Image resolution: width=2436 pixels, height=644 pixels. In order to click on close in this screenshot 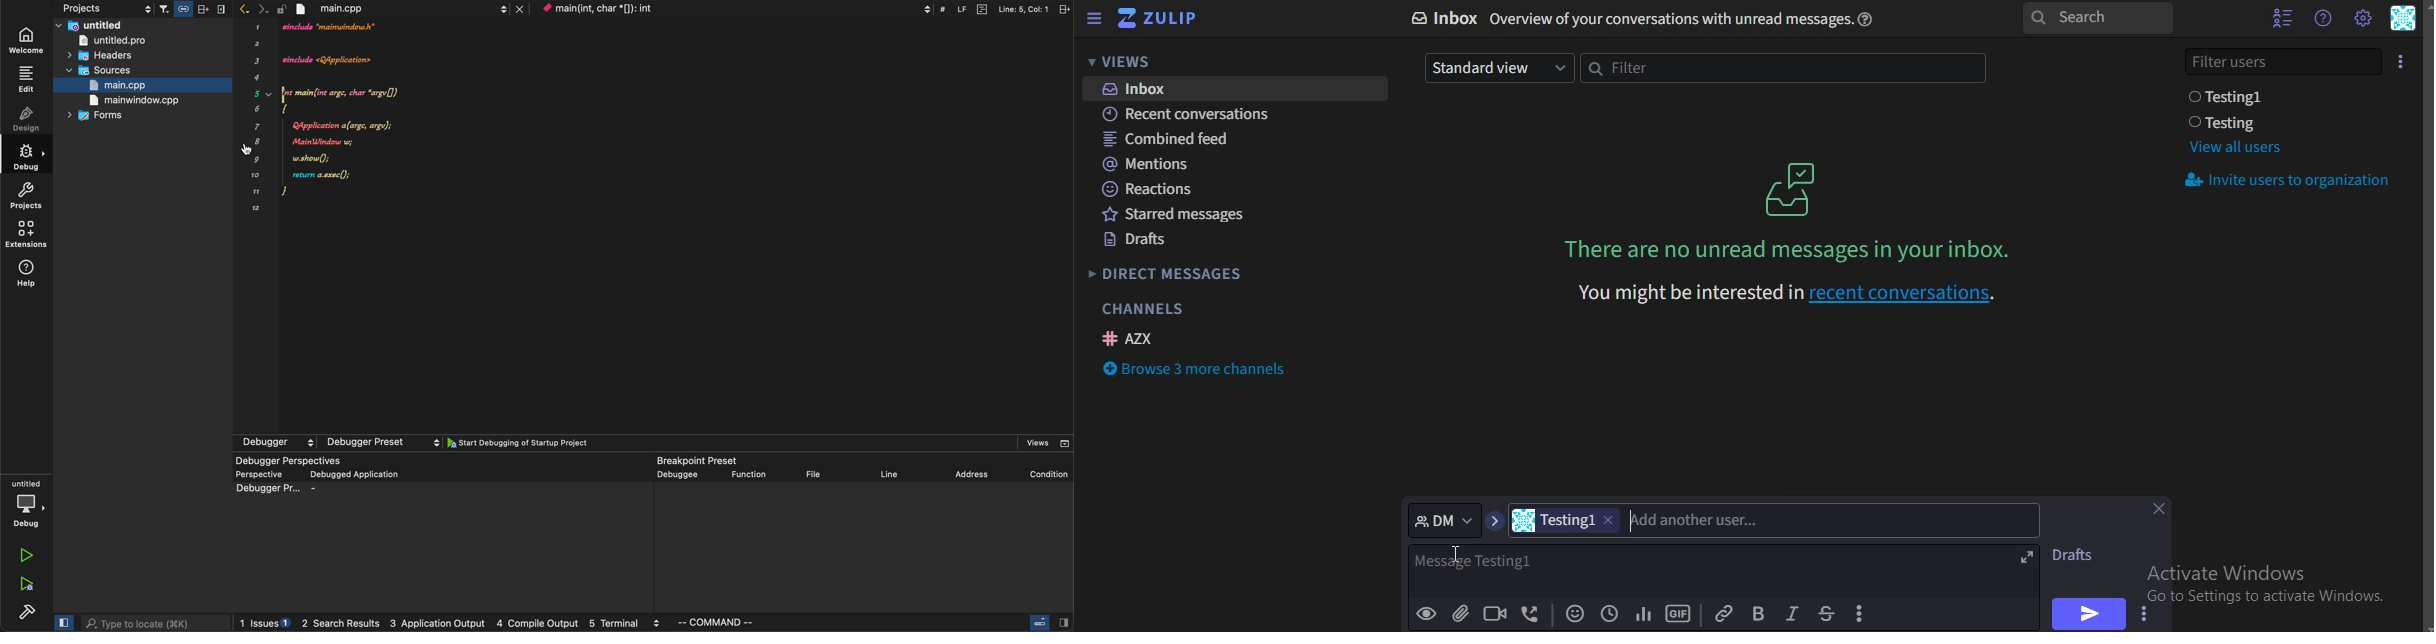, I will do `click(2163, 511)`.